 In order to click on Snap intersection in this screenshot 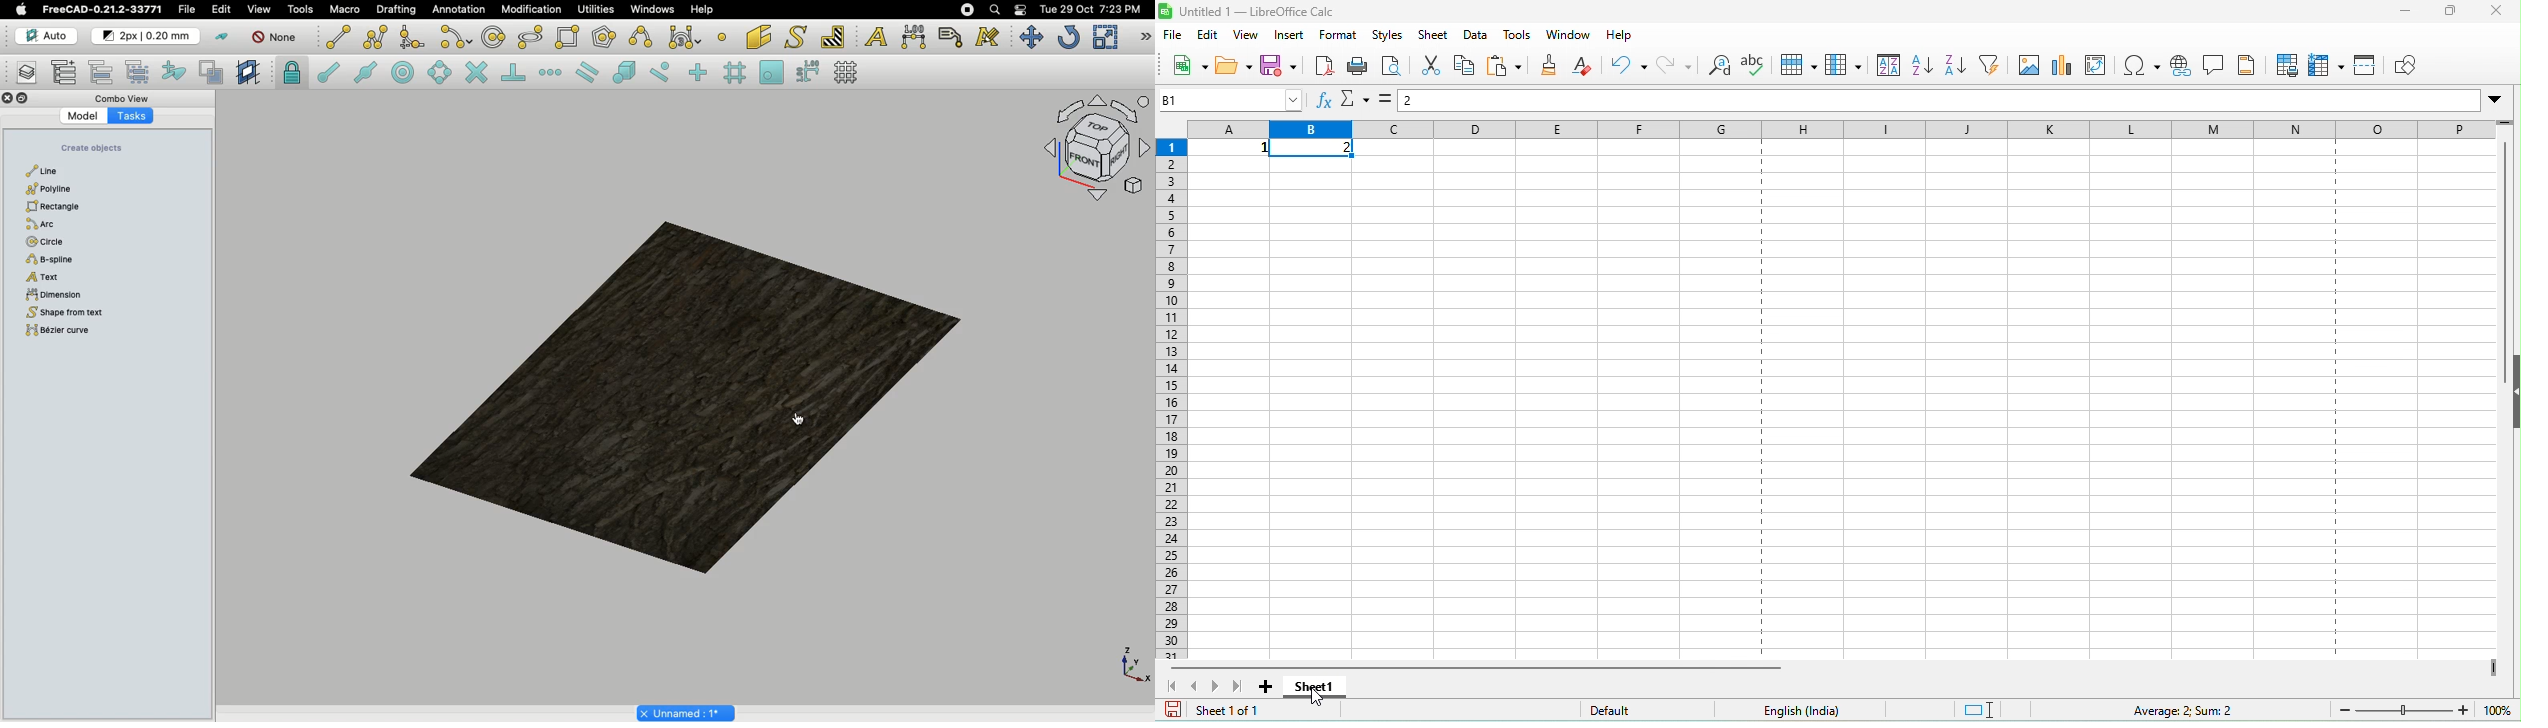, I will do `click(476, 71)`.